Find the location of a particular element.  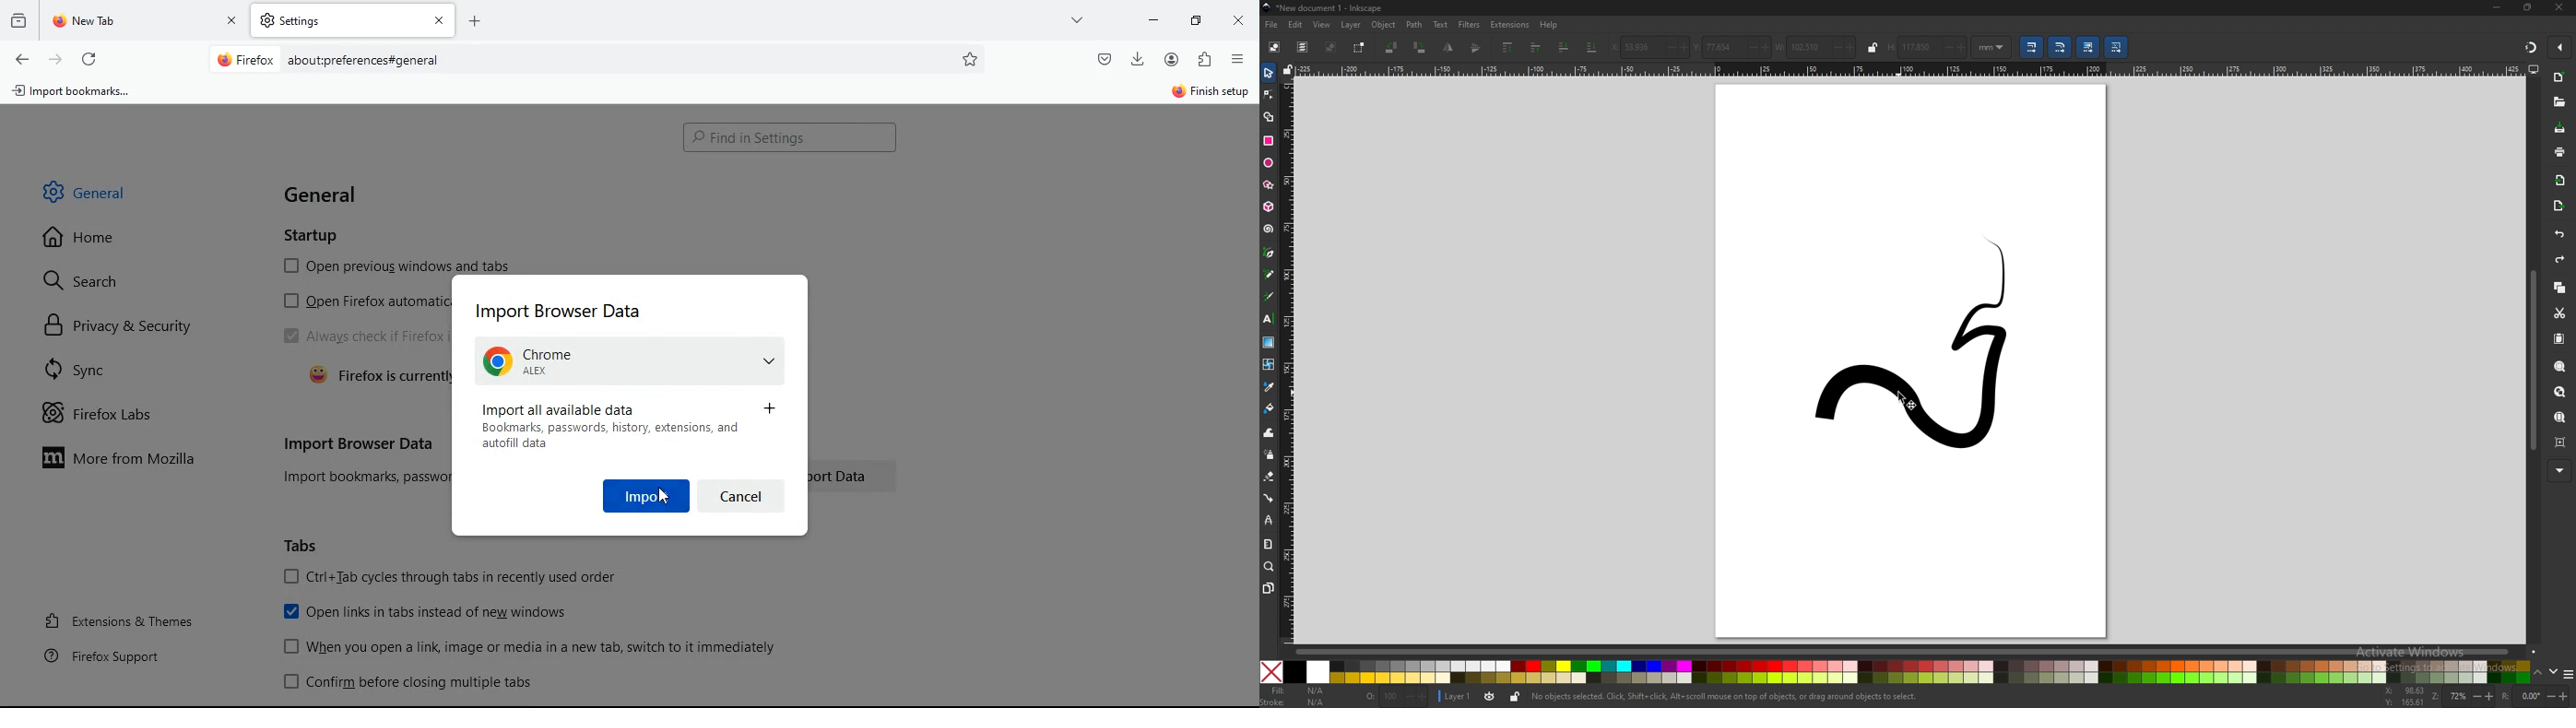

spray is located at coordinates (1270, 454).